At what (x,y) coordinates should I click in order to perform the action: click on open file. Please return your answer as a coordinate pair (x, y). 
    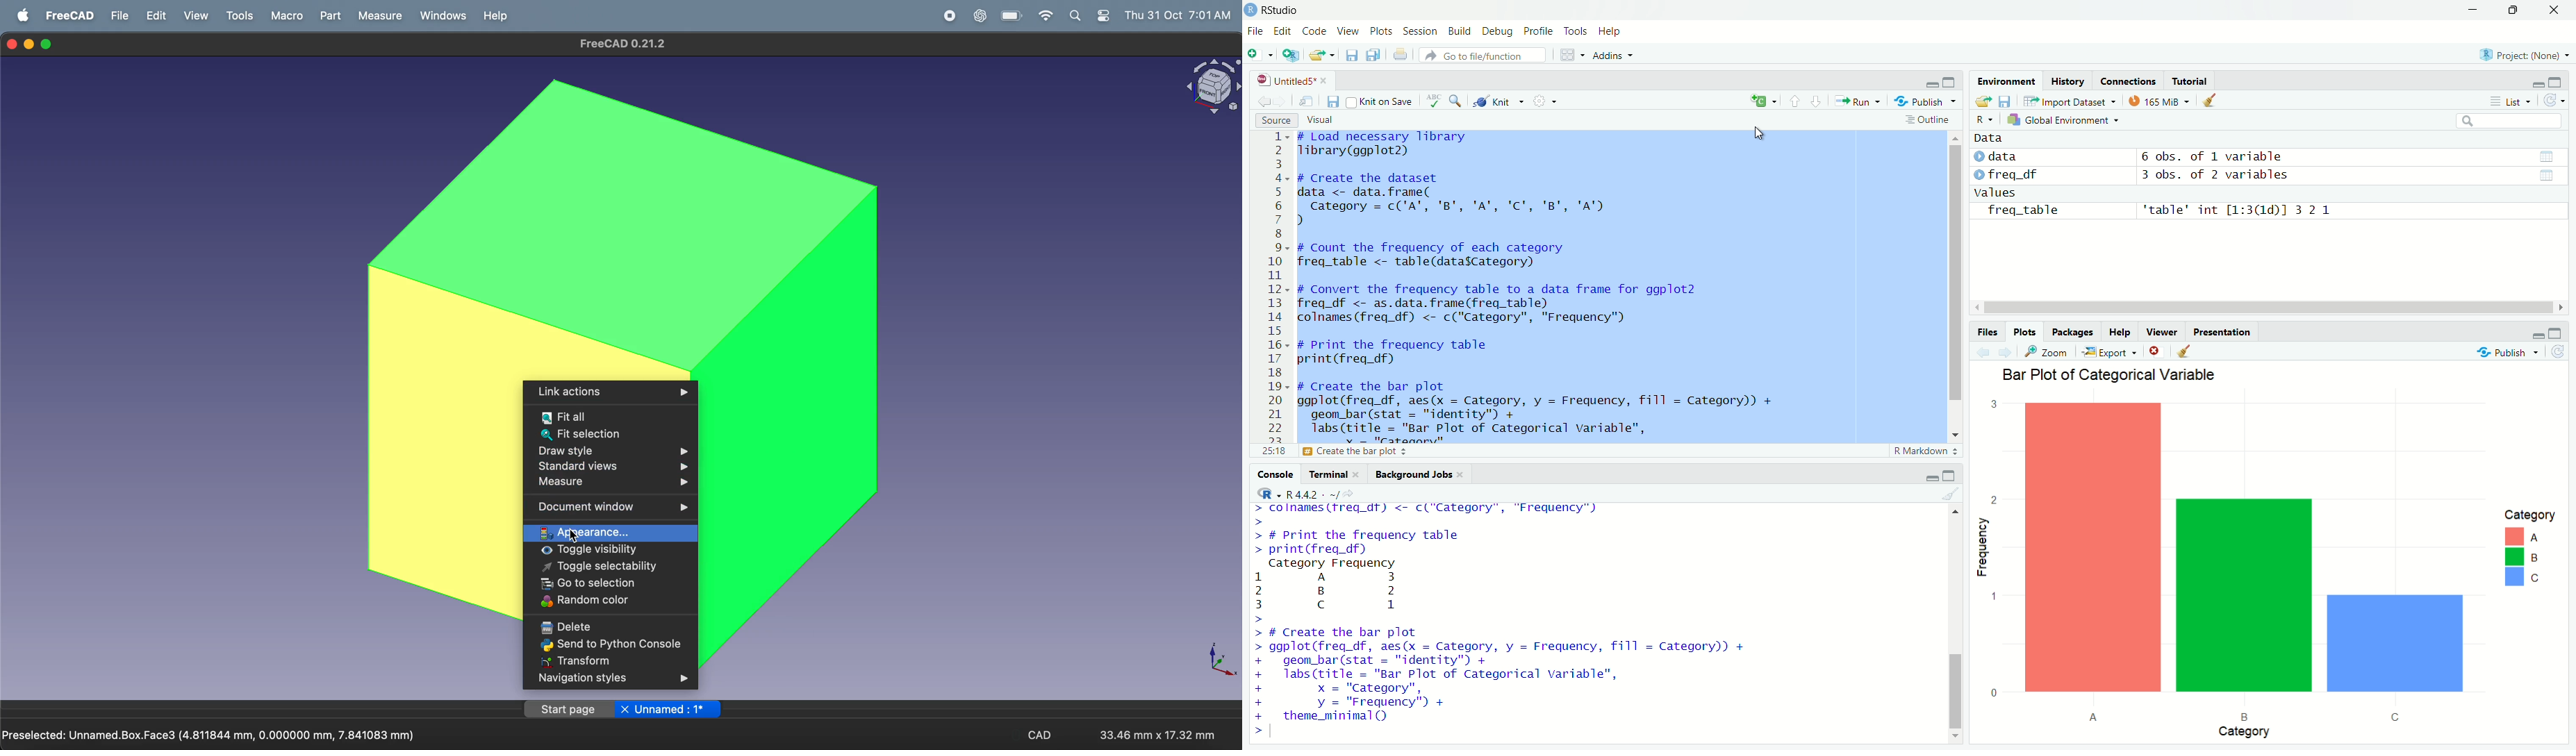
    Looking at the image, I should click on (1322, 55).